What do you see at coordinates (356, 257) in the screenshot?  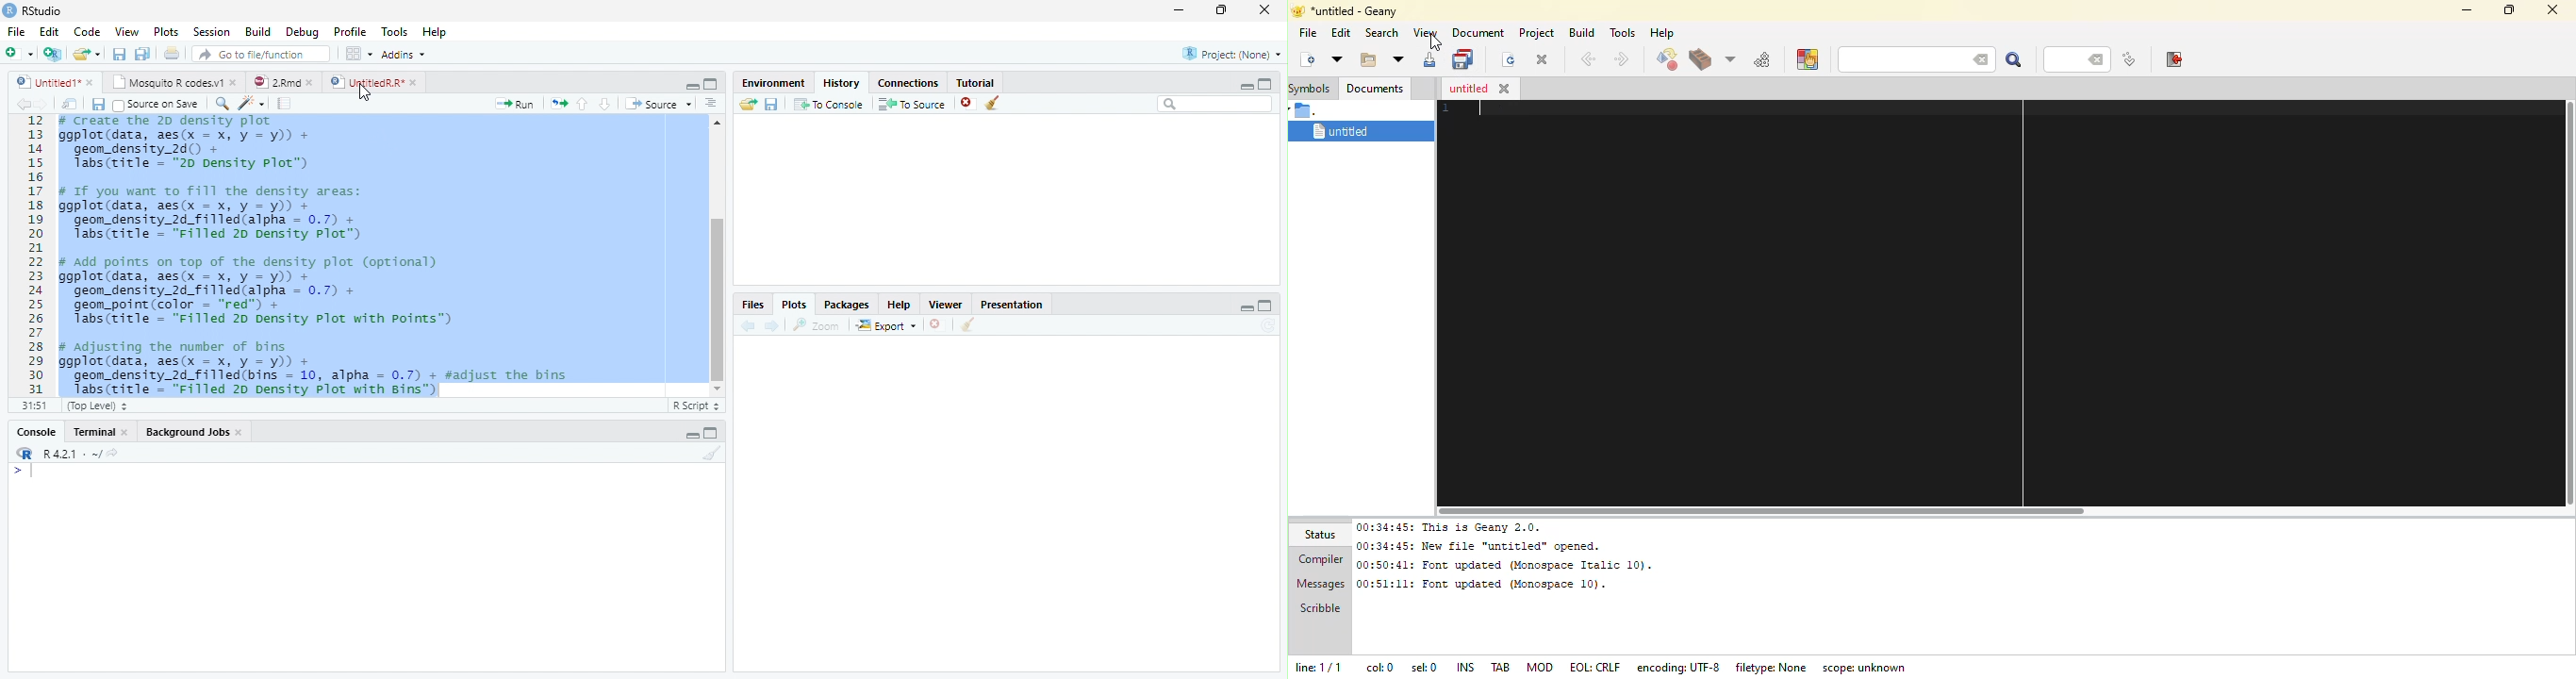 I see `12 # Create the ZD density plot
13 ggplot(data, aes(x = x, y = y)) +

14 geom_density_2d() +

15 Tabs(ritle - "20 Density Plot”)

16

17 # If you want to ill the density areas:

18 ggplot(data, aes(x = x, y = y)) +

19 geom_density_2d_filled(alpha = 0.7) +

20 Tabs(title = "Filled 20 Density Plot”)

21

22 # add points on top of the density plot (optional)

23 ggplot(data, aes(x = x, y = y)) +

24 geom_density_2d_filled(alpha = 0.7) +

25 geom_point(color = “red") +

26 Tabs(title = "Filled 20 Density Plot with points”)

27

28 # adjusting the number of bins

29 ggplot(data, aes(x = x, y = y)) +

30 geom_density_2d_filled(bins = 10, alpha = 0.7) + #adjust the bins
31 Jabs(ritle = “Filled 20 Density Plot with Bins")` at bounding box center [356, 257].